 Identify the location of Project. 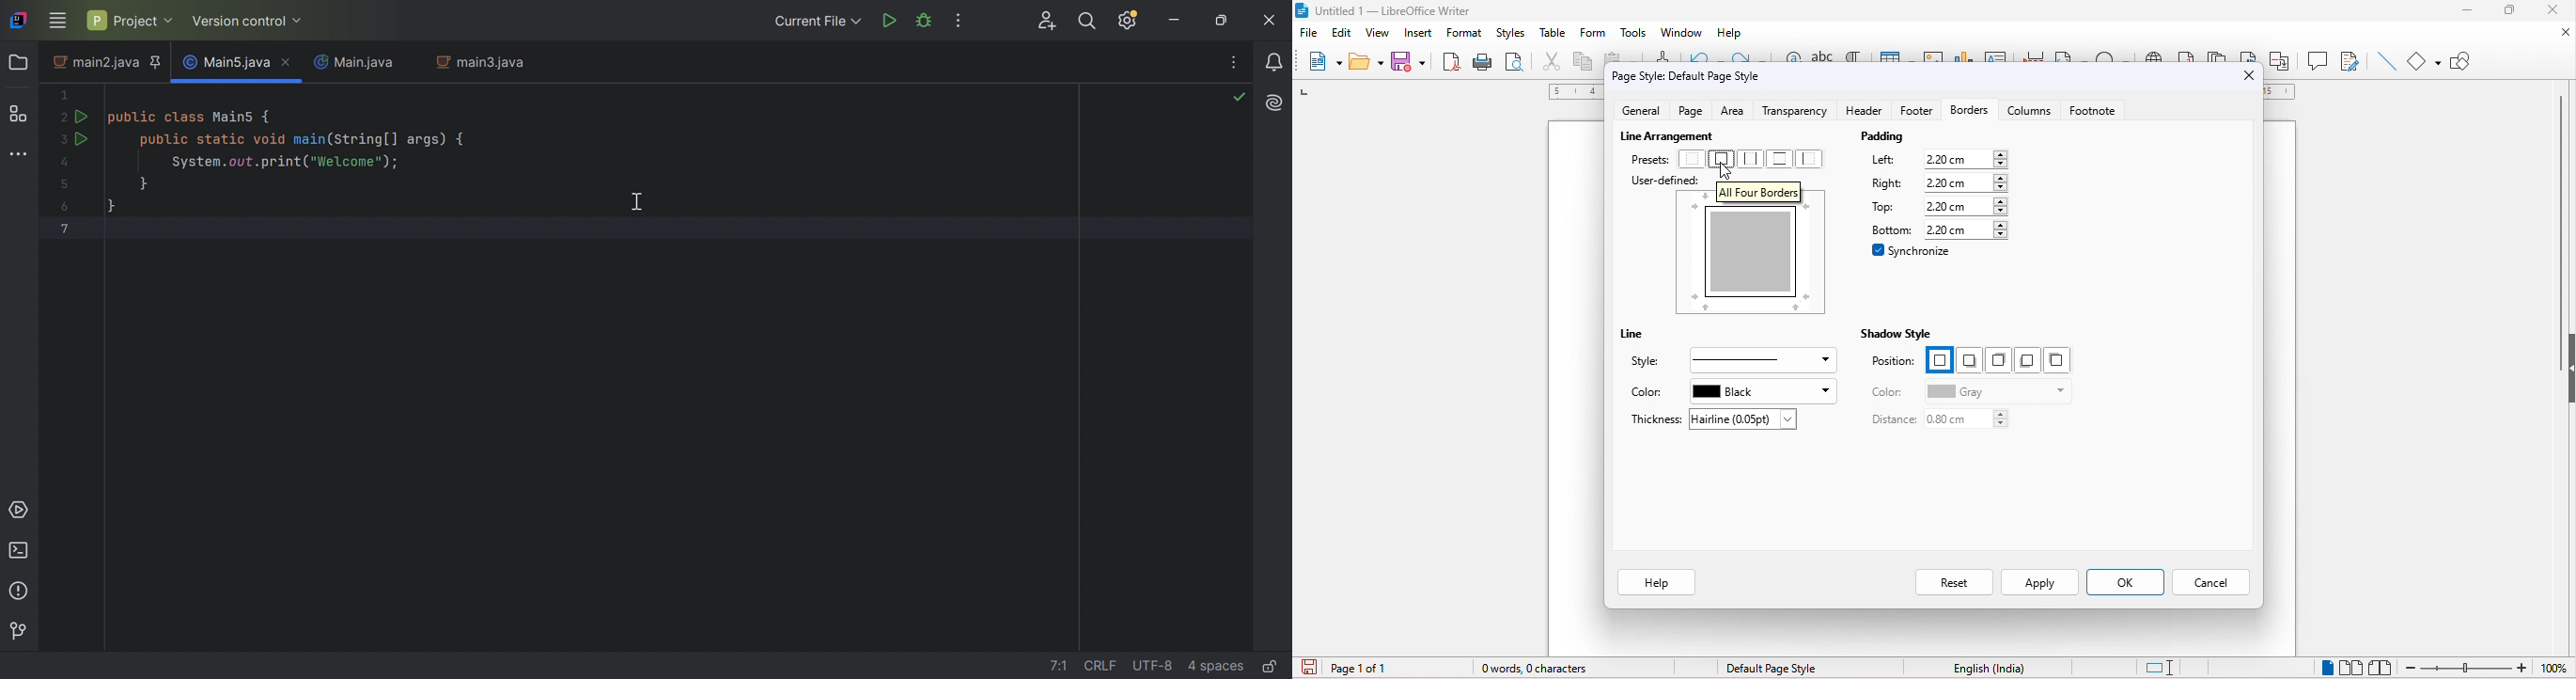
(130, 21).